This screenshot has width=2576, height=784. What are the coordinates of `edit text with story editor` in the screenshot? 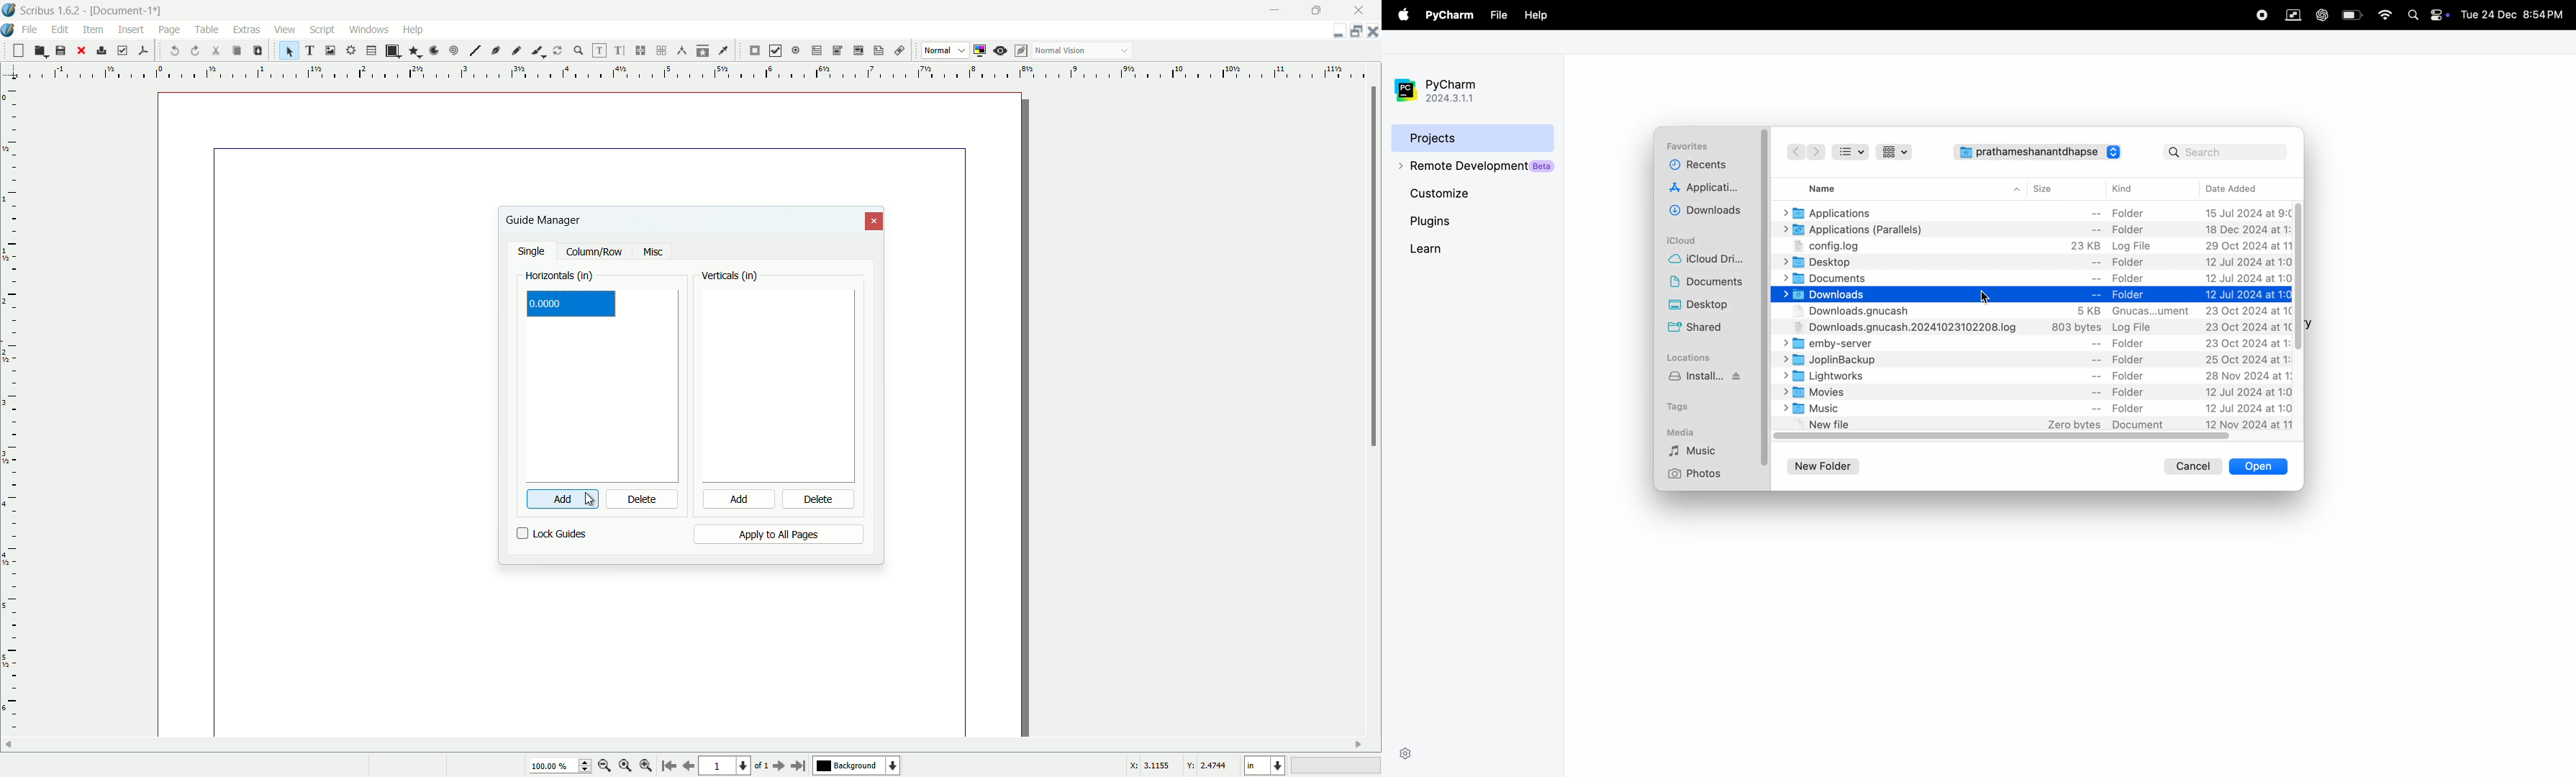 It's located at (620, 51).